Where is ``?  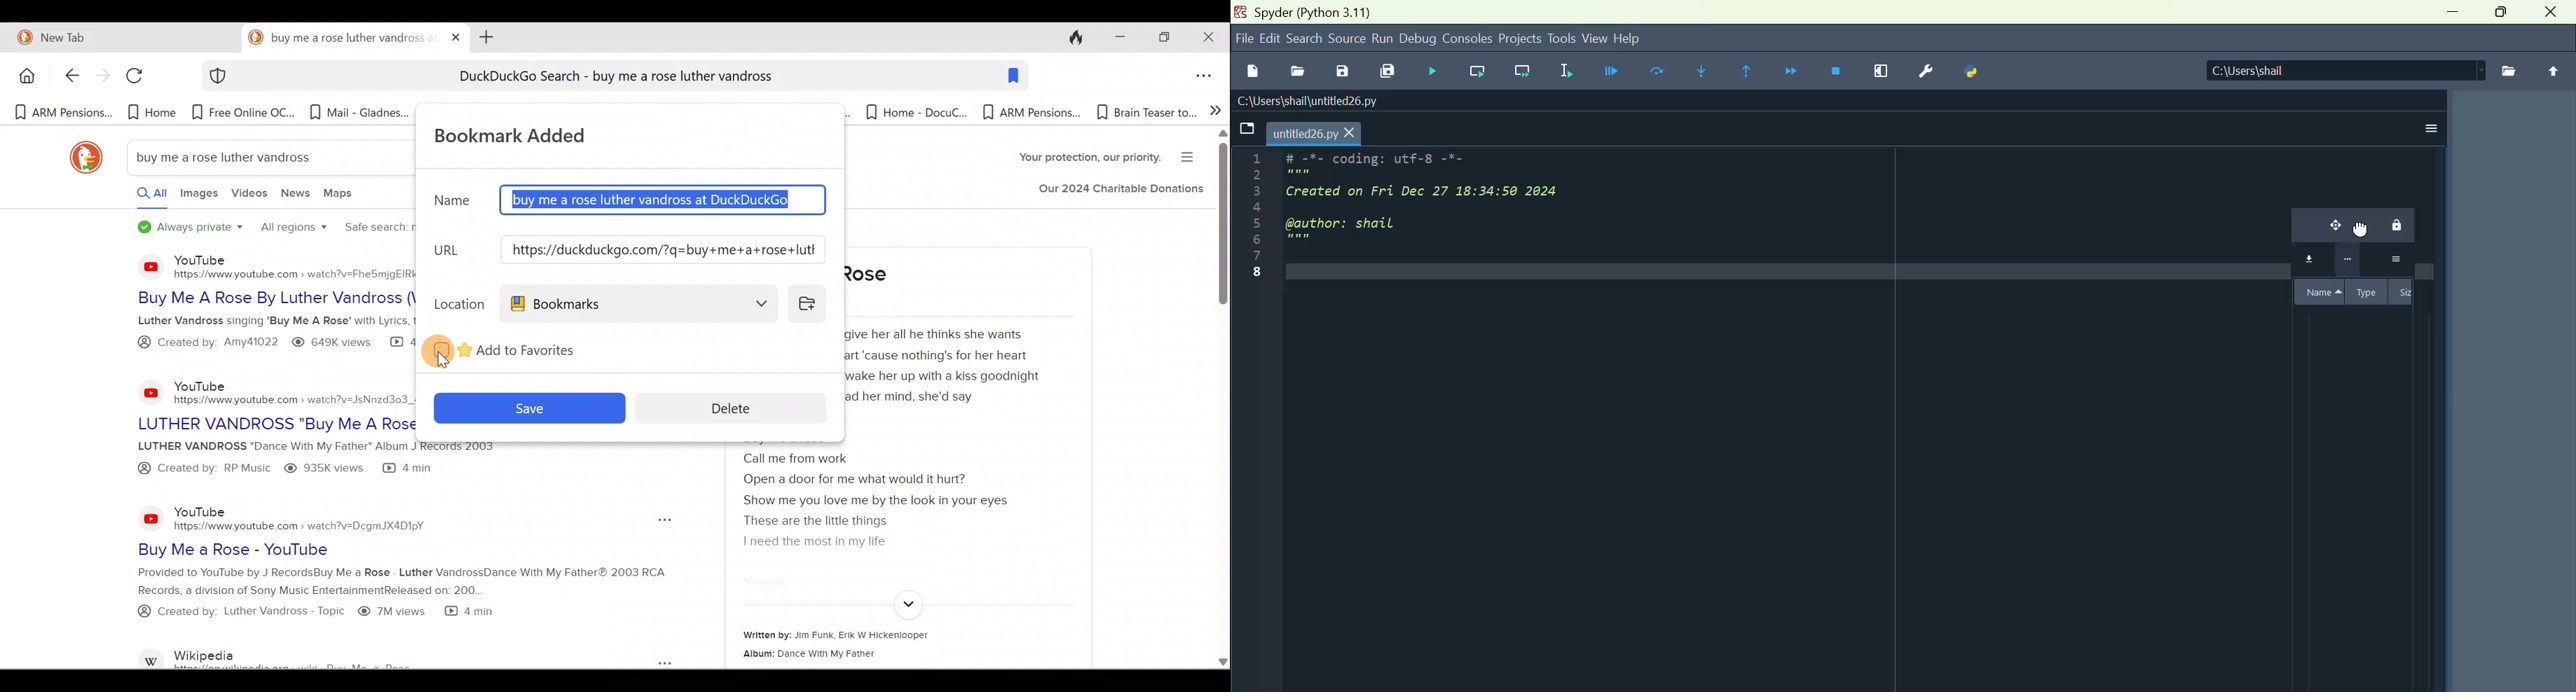  is located at coordinates (1272, 38).